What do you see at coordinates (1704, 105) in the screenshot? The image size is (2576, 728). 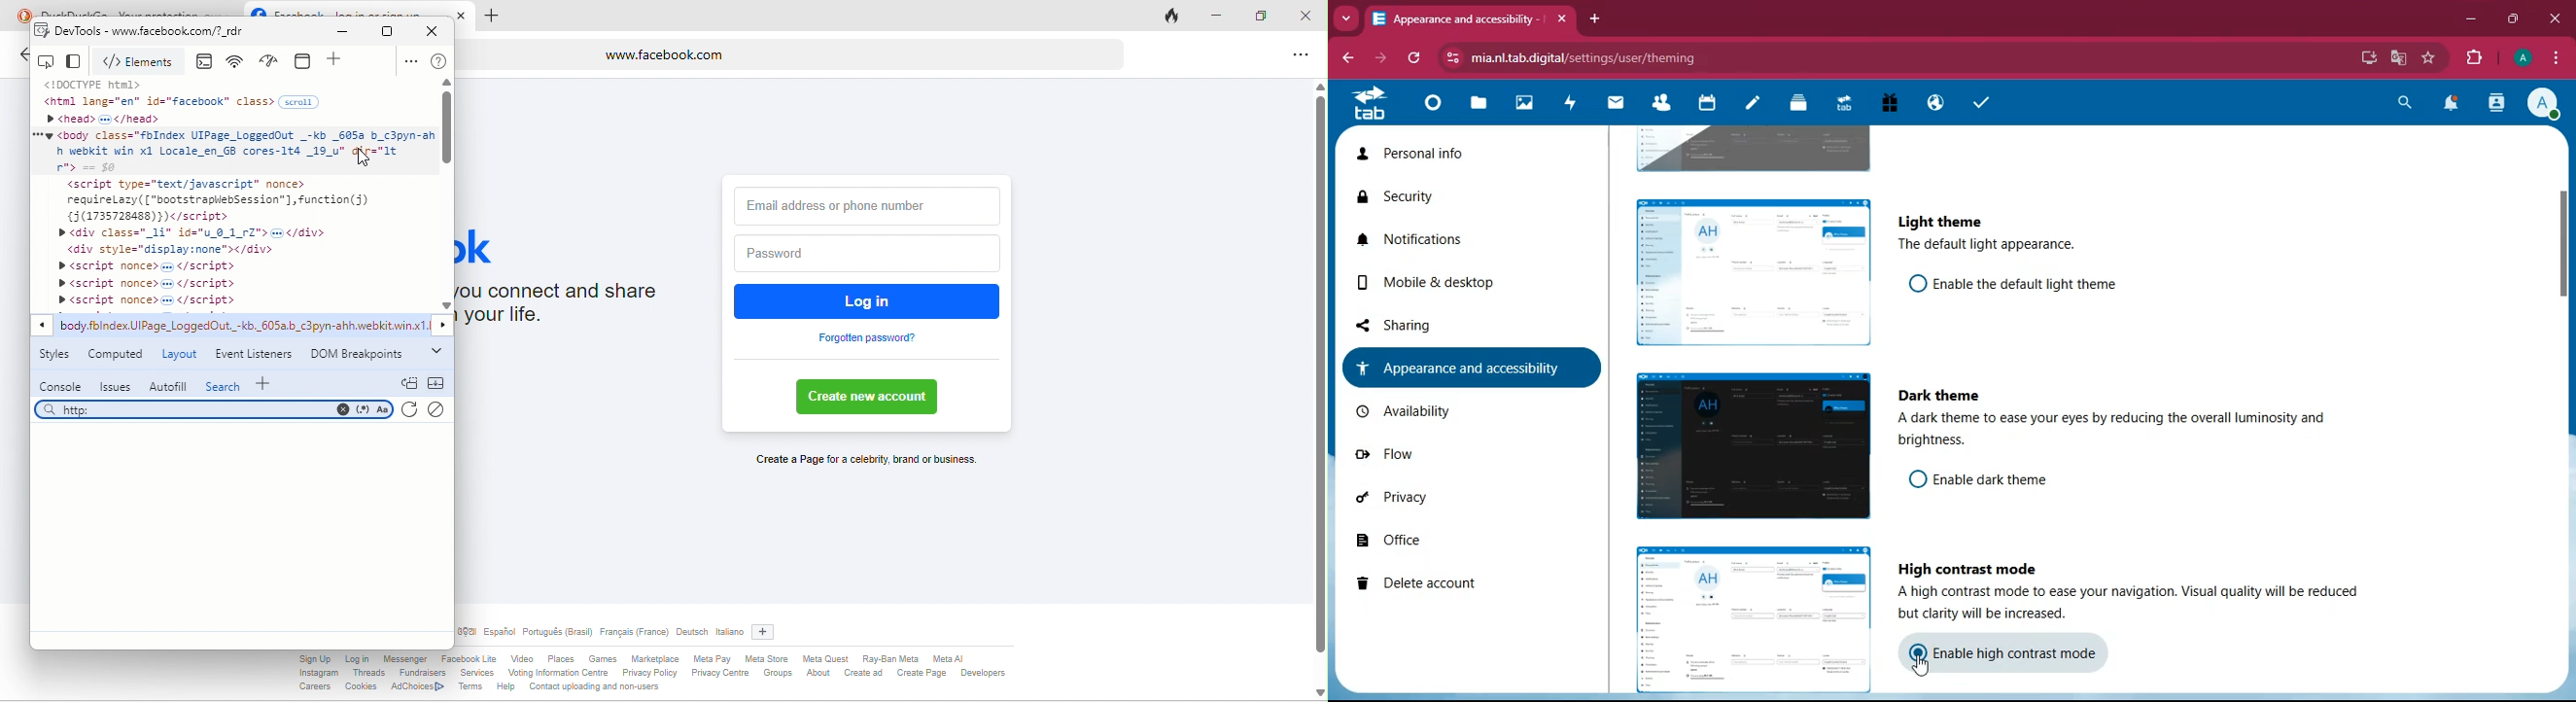 I see `calendar` at bounding box center [1704, 105].